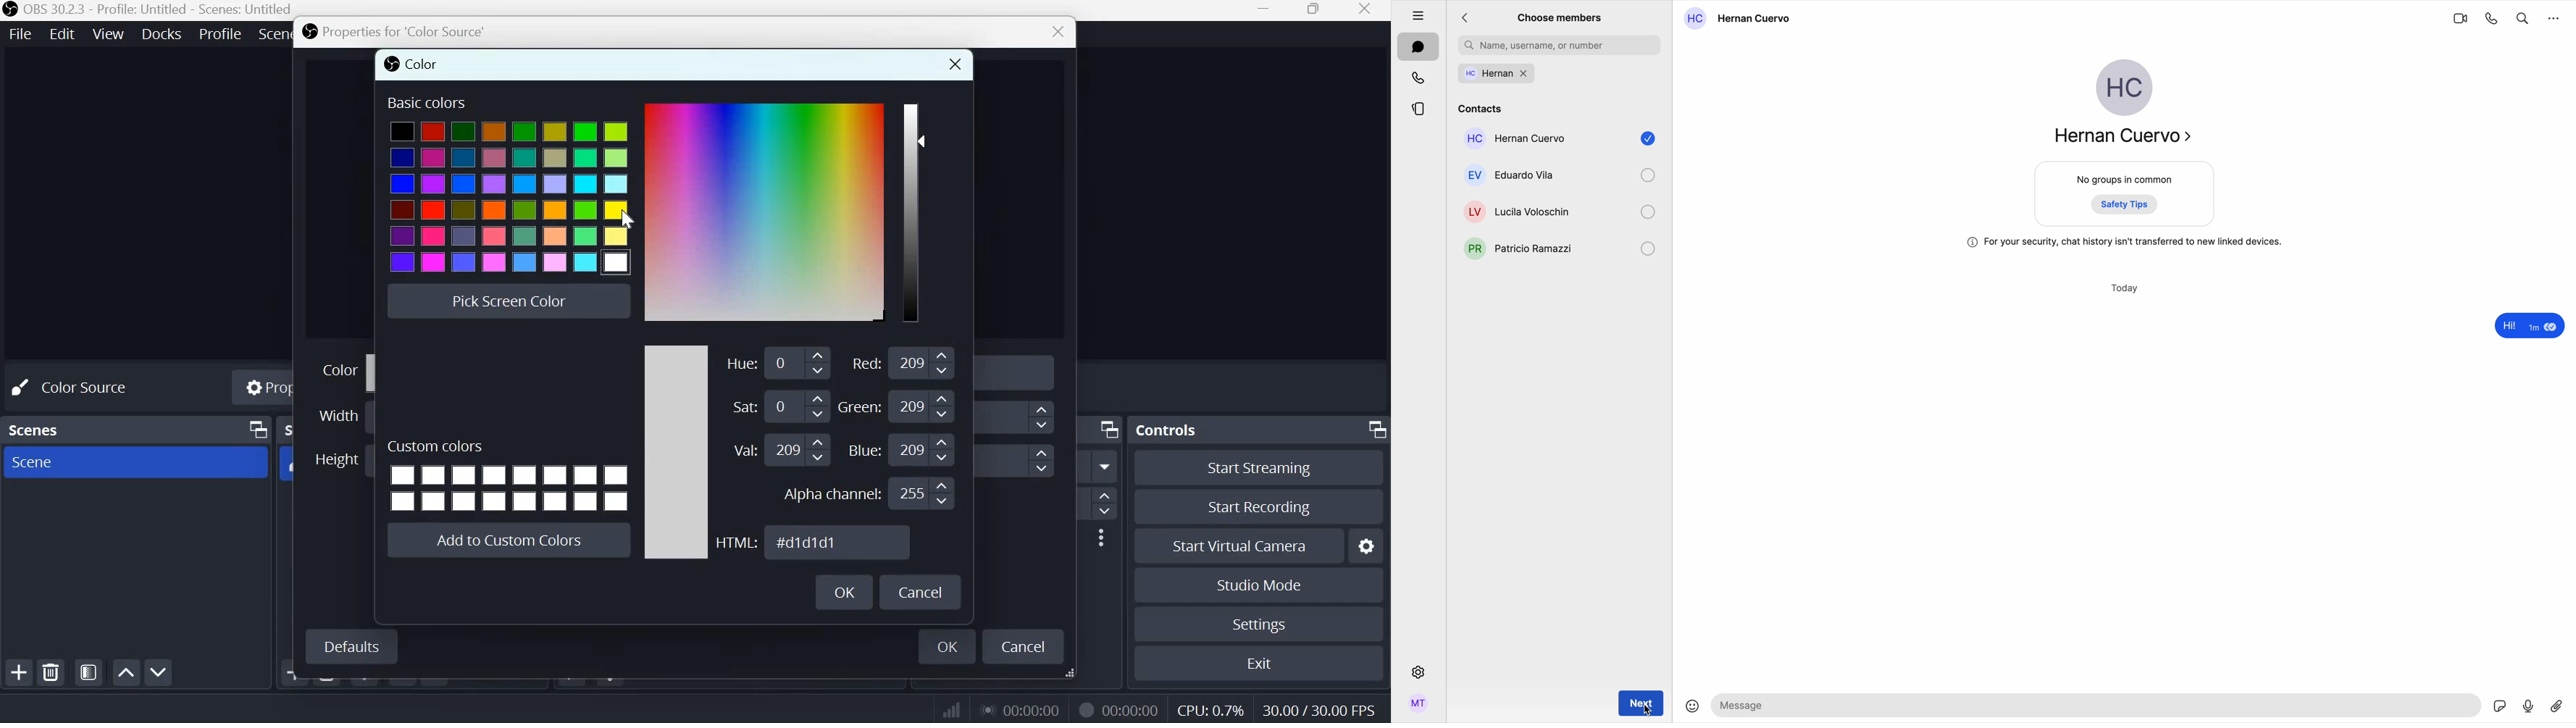 The width and height of the screenshot is (2576, 728). Describe the element at coordinates (743, 363) in the screenshot. I see `Hue:` at that location.